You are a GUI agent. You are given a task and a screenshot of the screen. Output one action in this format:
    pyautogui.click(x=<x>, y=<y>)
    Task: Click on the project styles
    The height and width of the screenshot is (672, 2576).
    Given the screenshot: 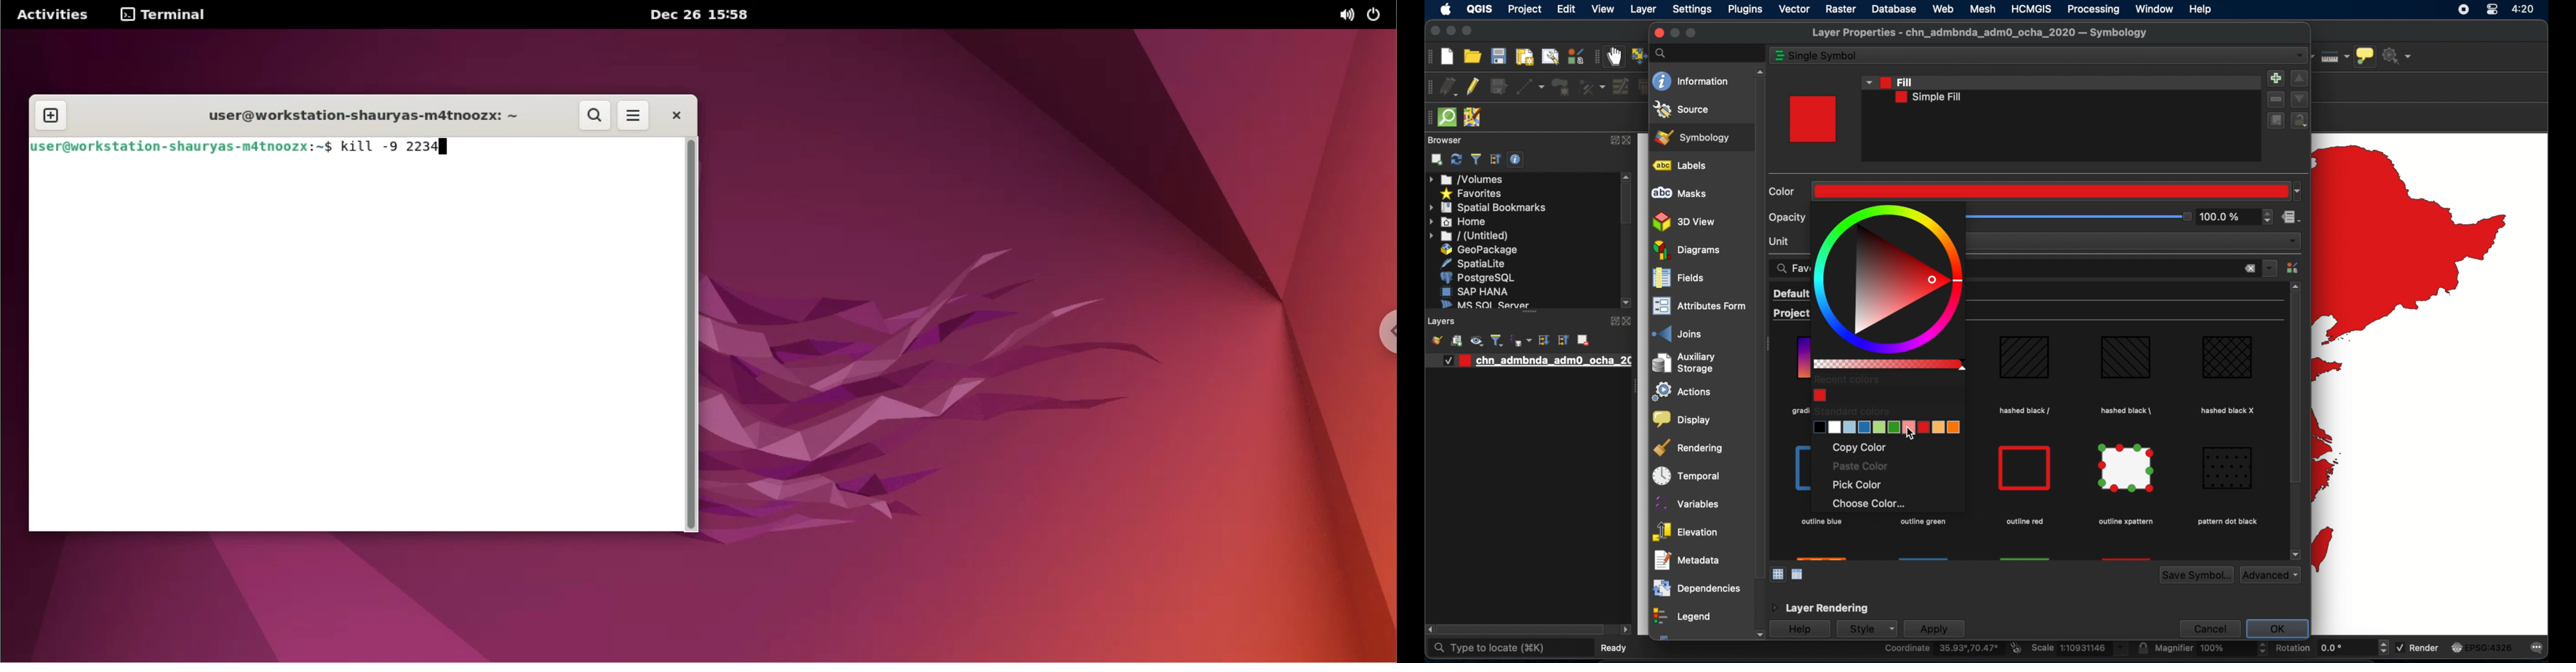 What is the action you would take?
    pyautogui.click(x=1789, y=315)
    